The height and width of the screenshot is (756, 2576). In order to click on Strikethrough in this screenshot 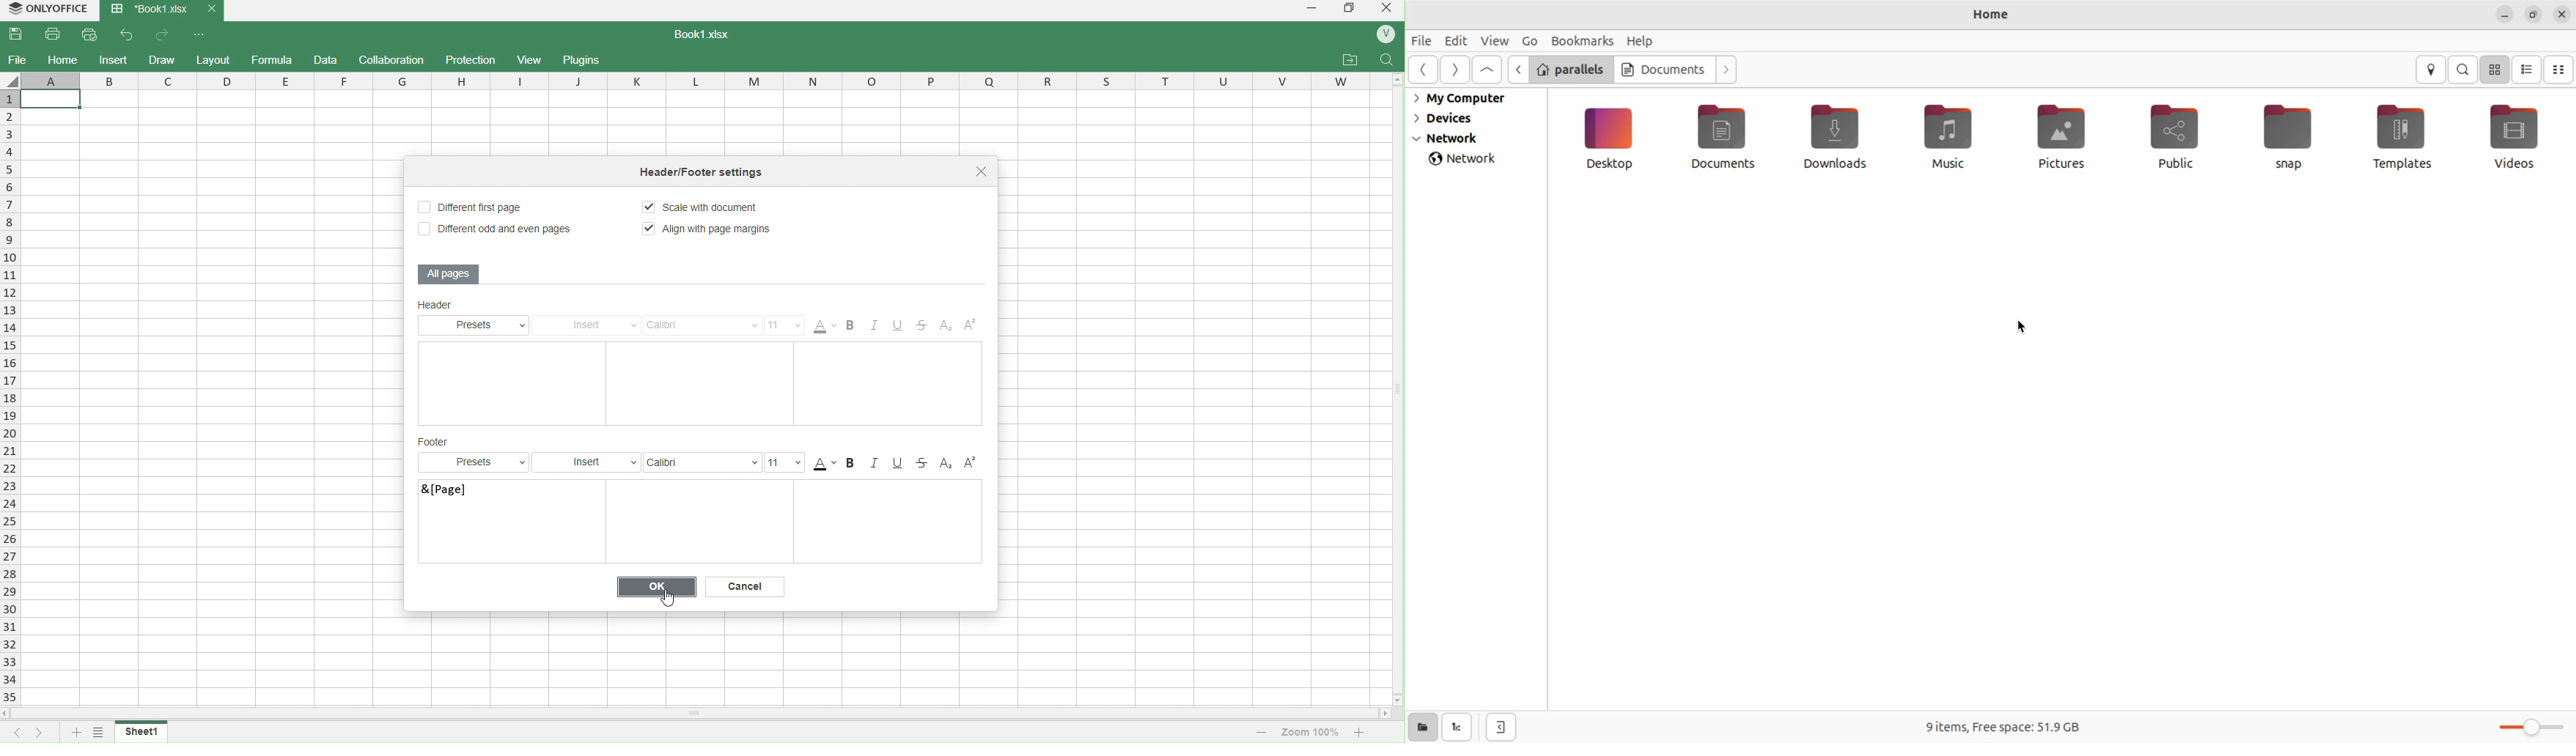, I will do `click(924, 463)`.